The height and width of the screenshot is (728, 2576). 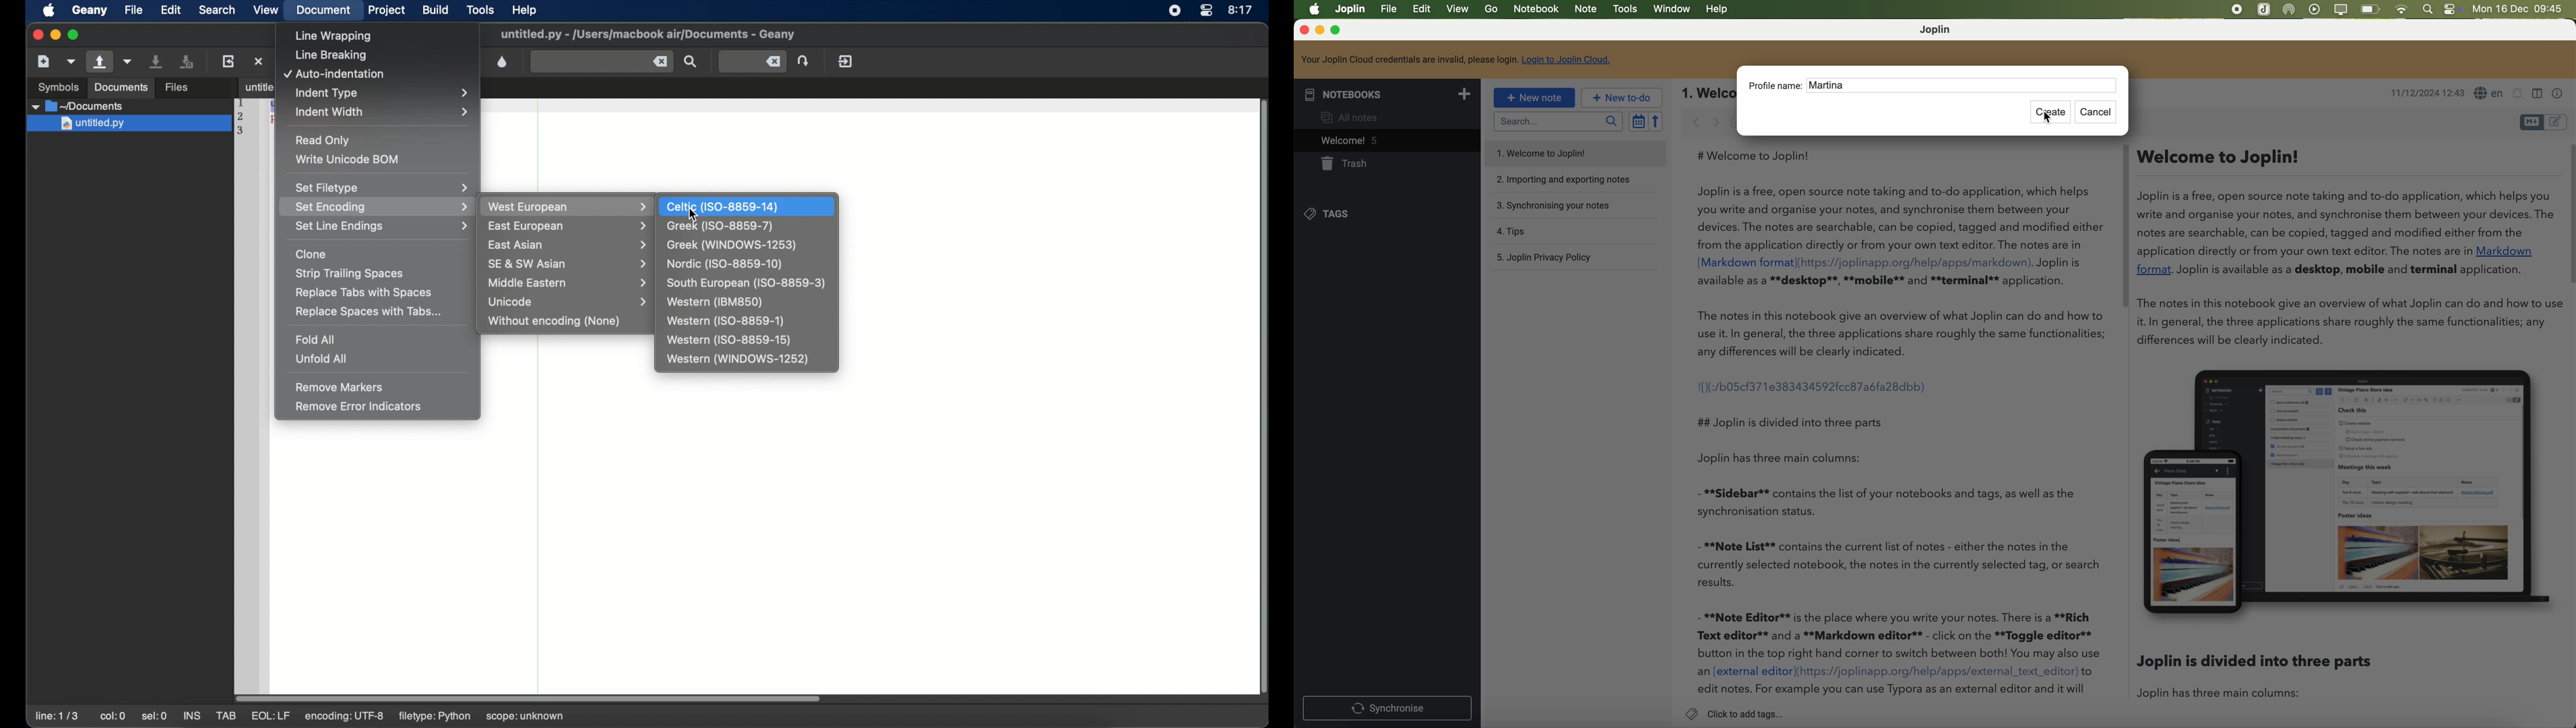 What do you see at coordinates (1899, 635) in the screenshot?
I see `- **Note Editor** is the place where you write your notes. There is a **Rich
Text editor** and a **Markdown editor** - click on the **Toggle editor**
button in the top right hand corner to switch between both! You may also use` at bounding box center [1899, 635].